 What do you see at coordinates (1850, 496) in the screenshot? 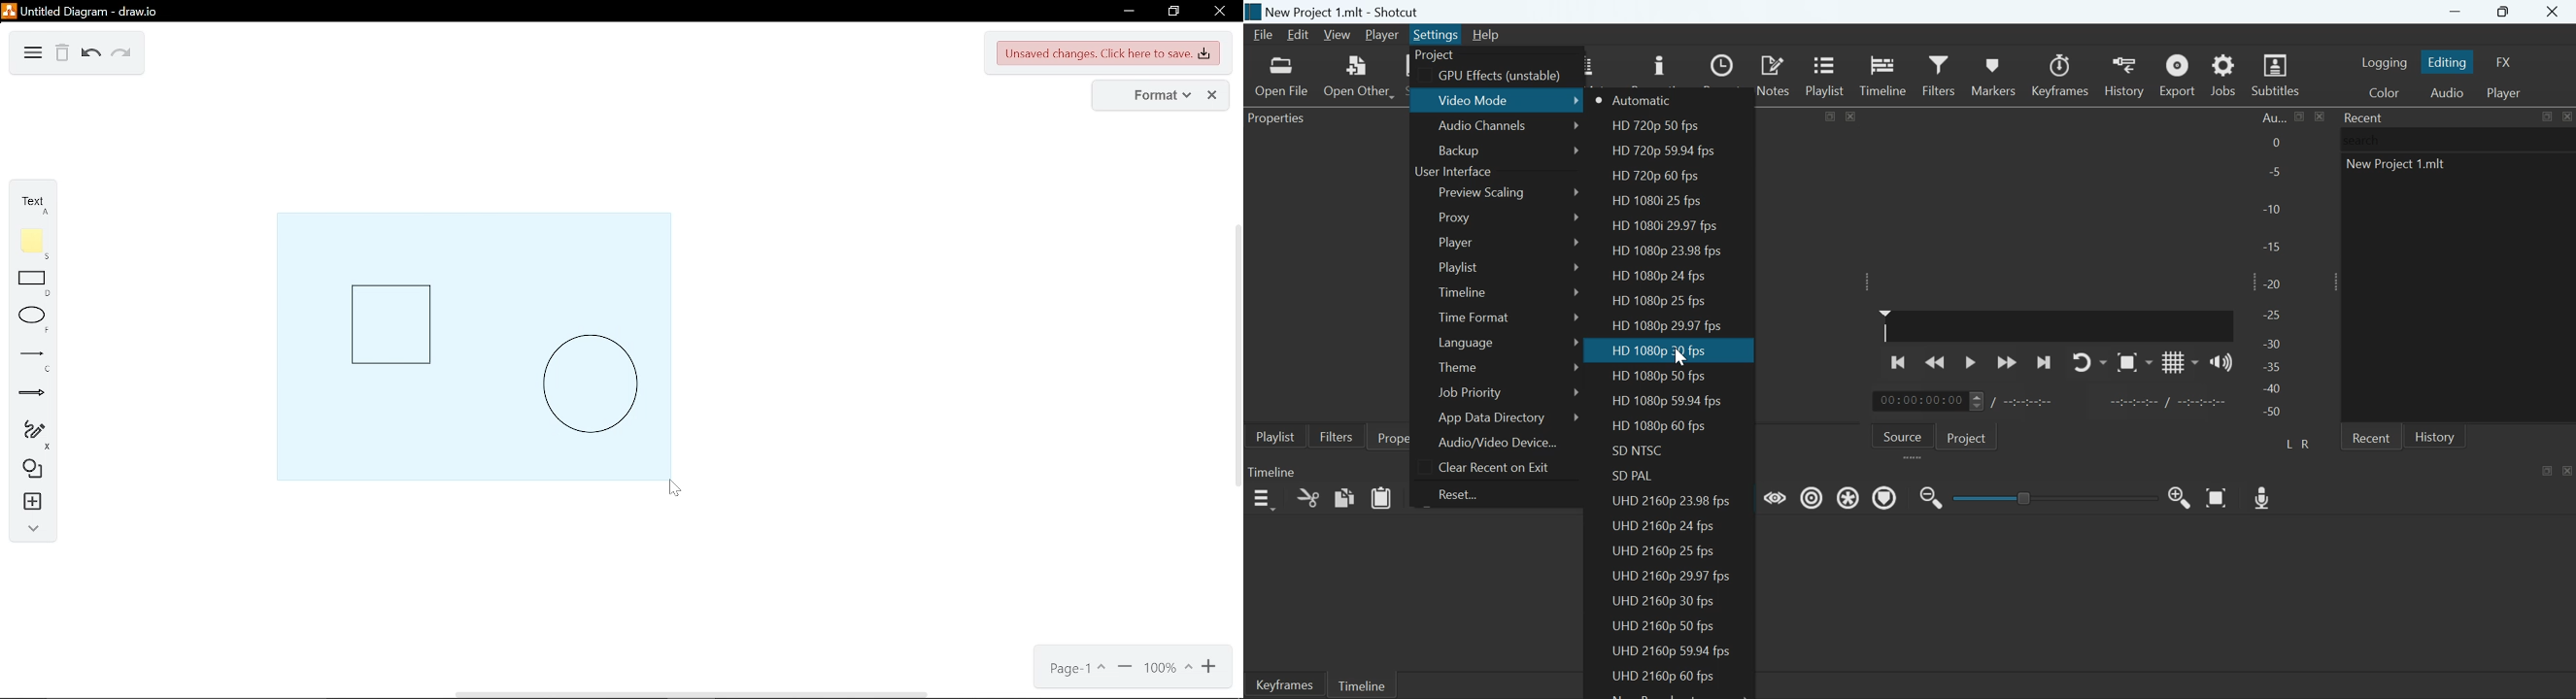
I see `Ripple all tracks` at bounding box center [1850, 496].